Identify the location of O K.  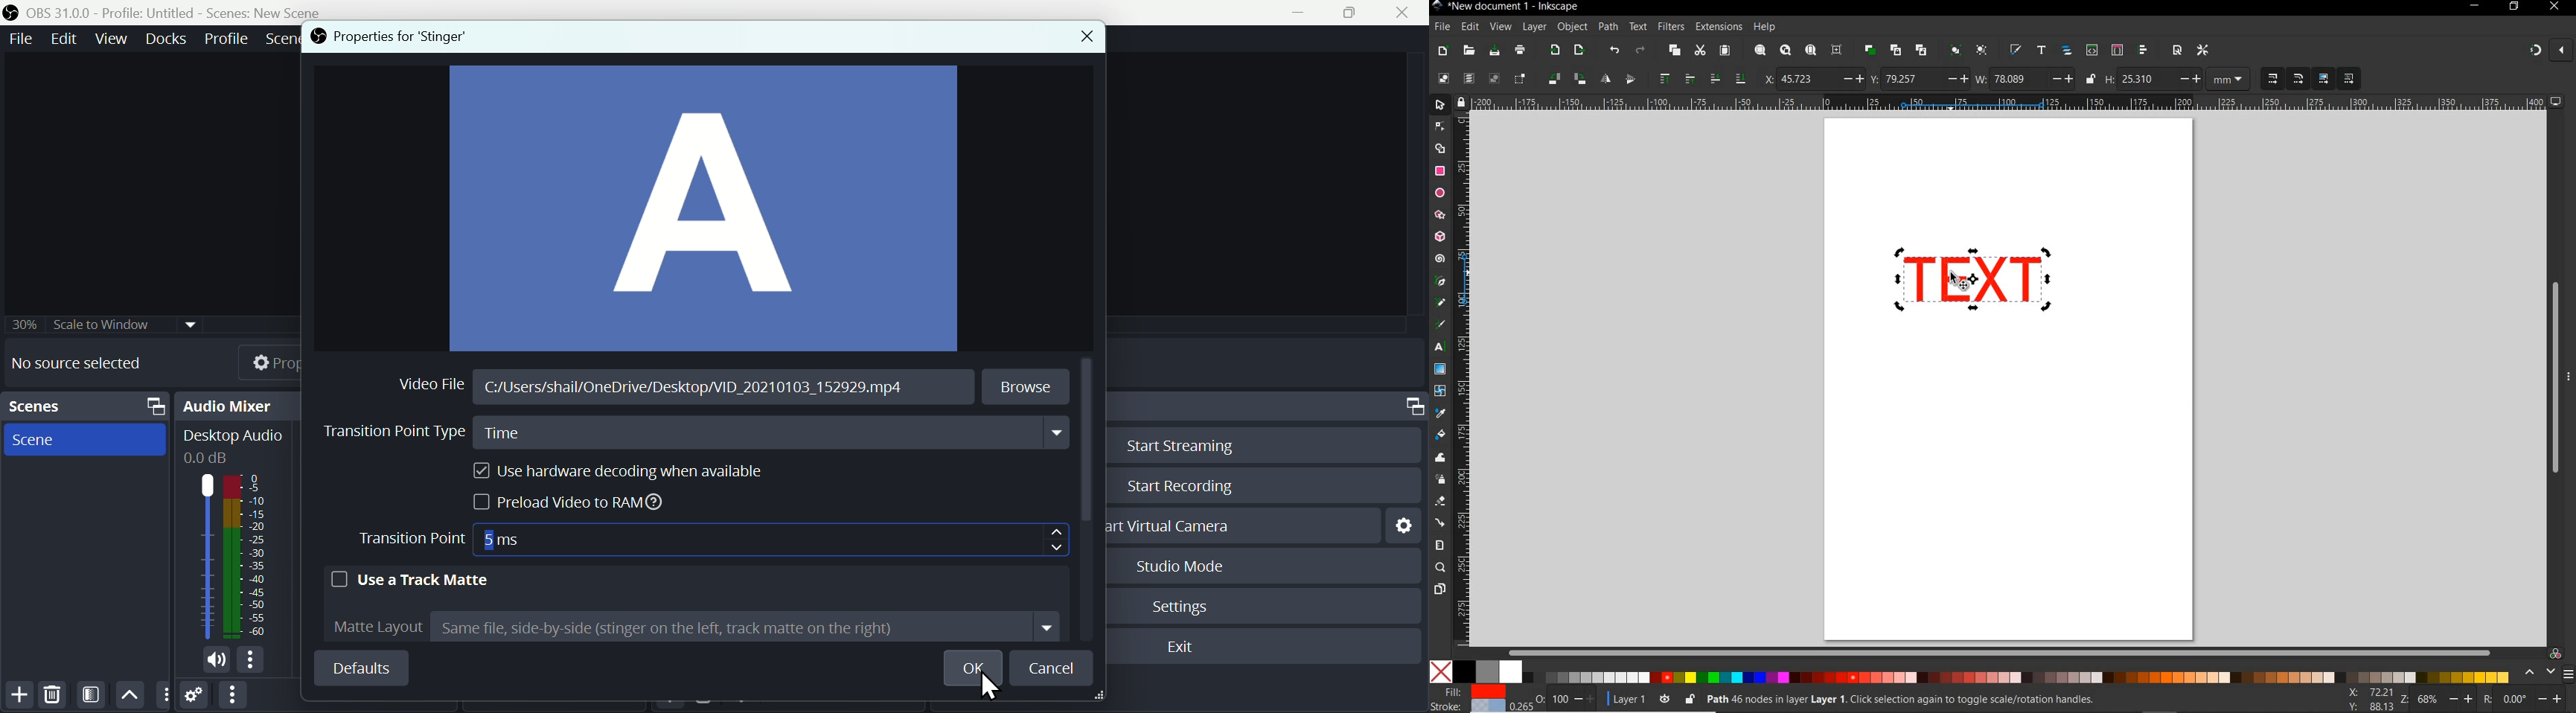
(978, 668).